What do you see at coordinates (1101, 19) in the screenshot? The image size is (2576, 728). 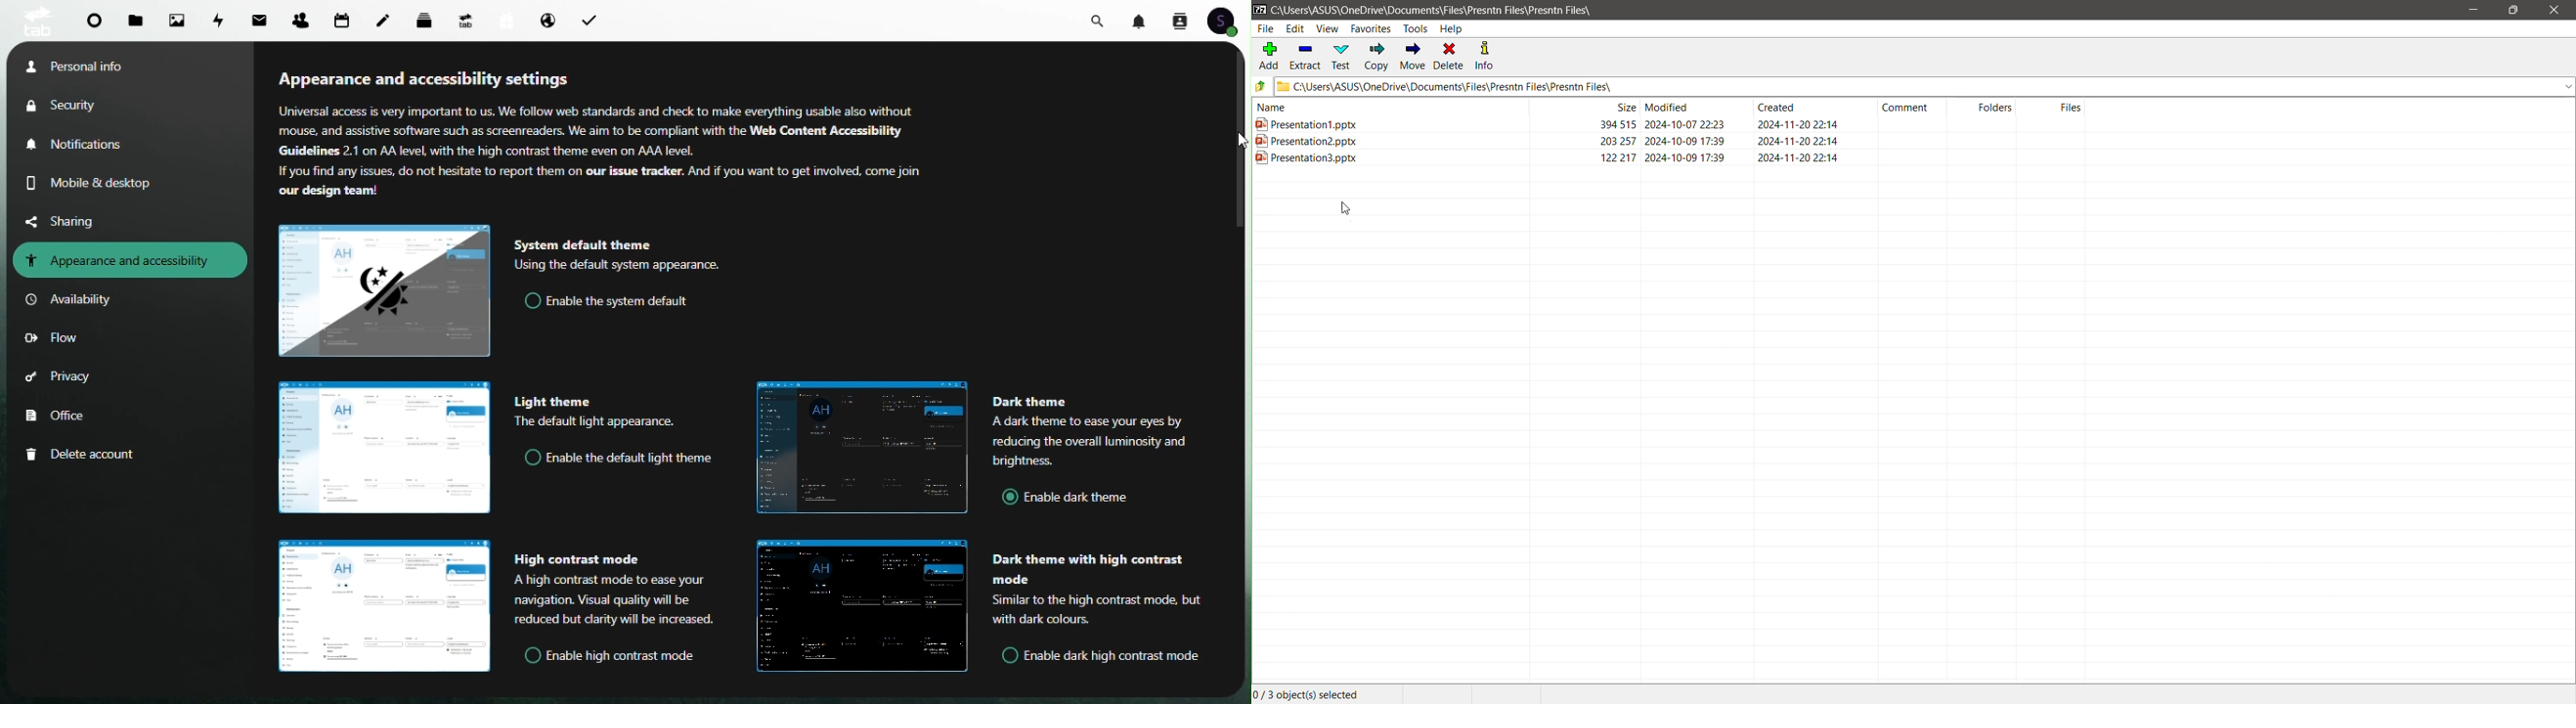 I see `Search` at bounding box center [1101, 19].